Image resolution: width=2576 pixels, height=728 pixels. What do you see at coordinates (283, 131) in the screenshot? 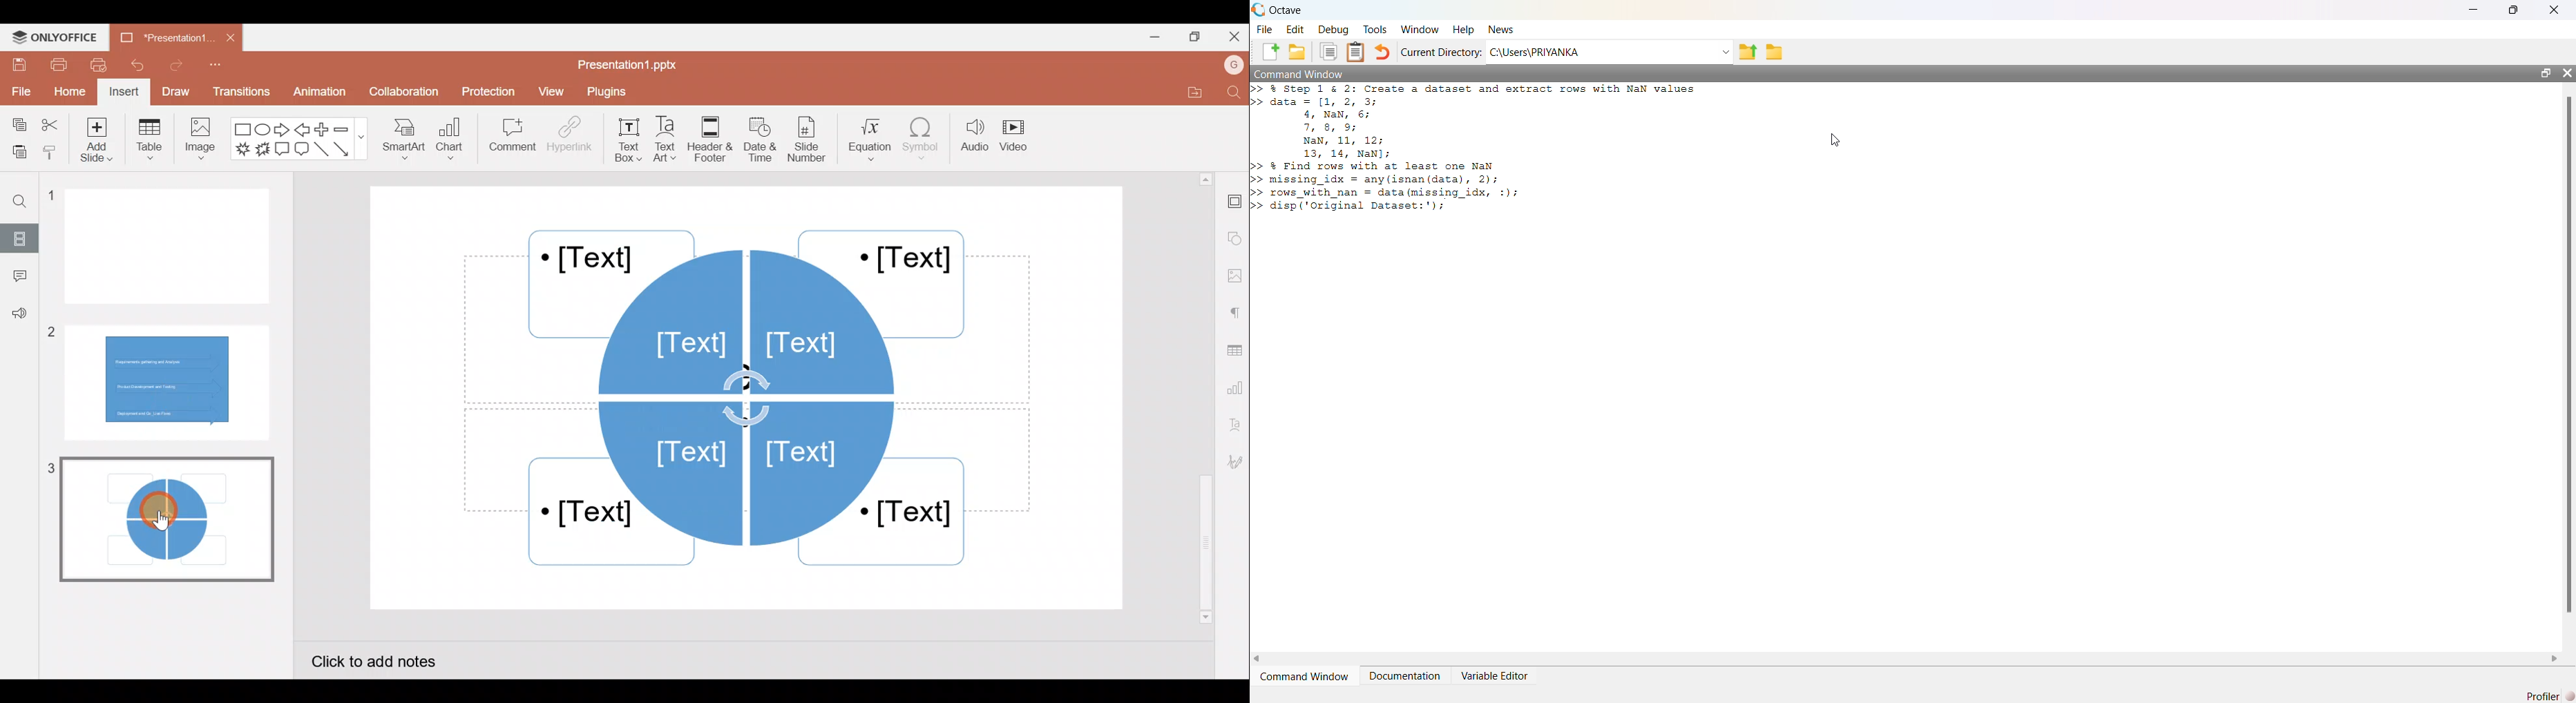
I see `Right arrow` at bounding box center [283, 131].